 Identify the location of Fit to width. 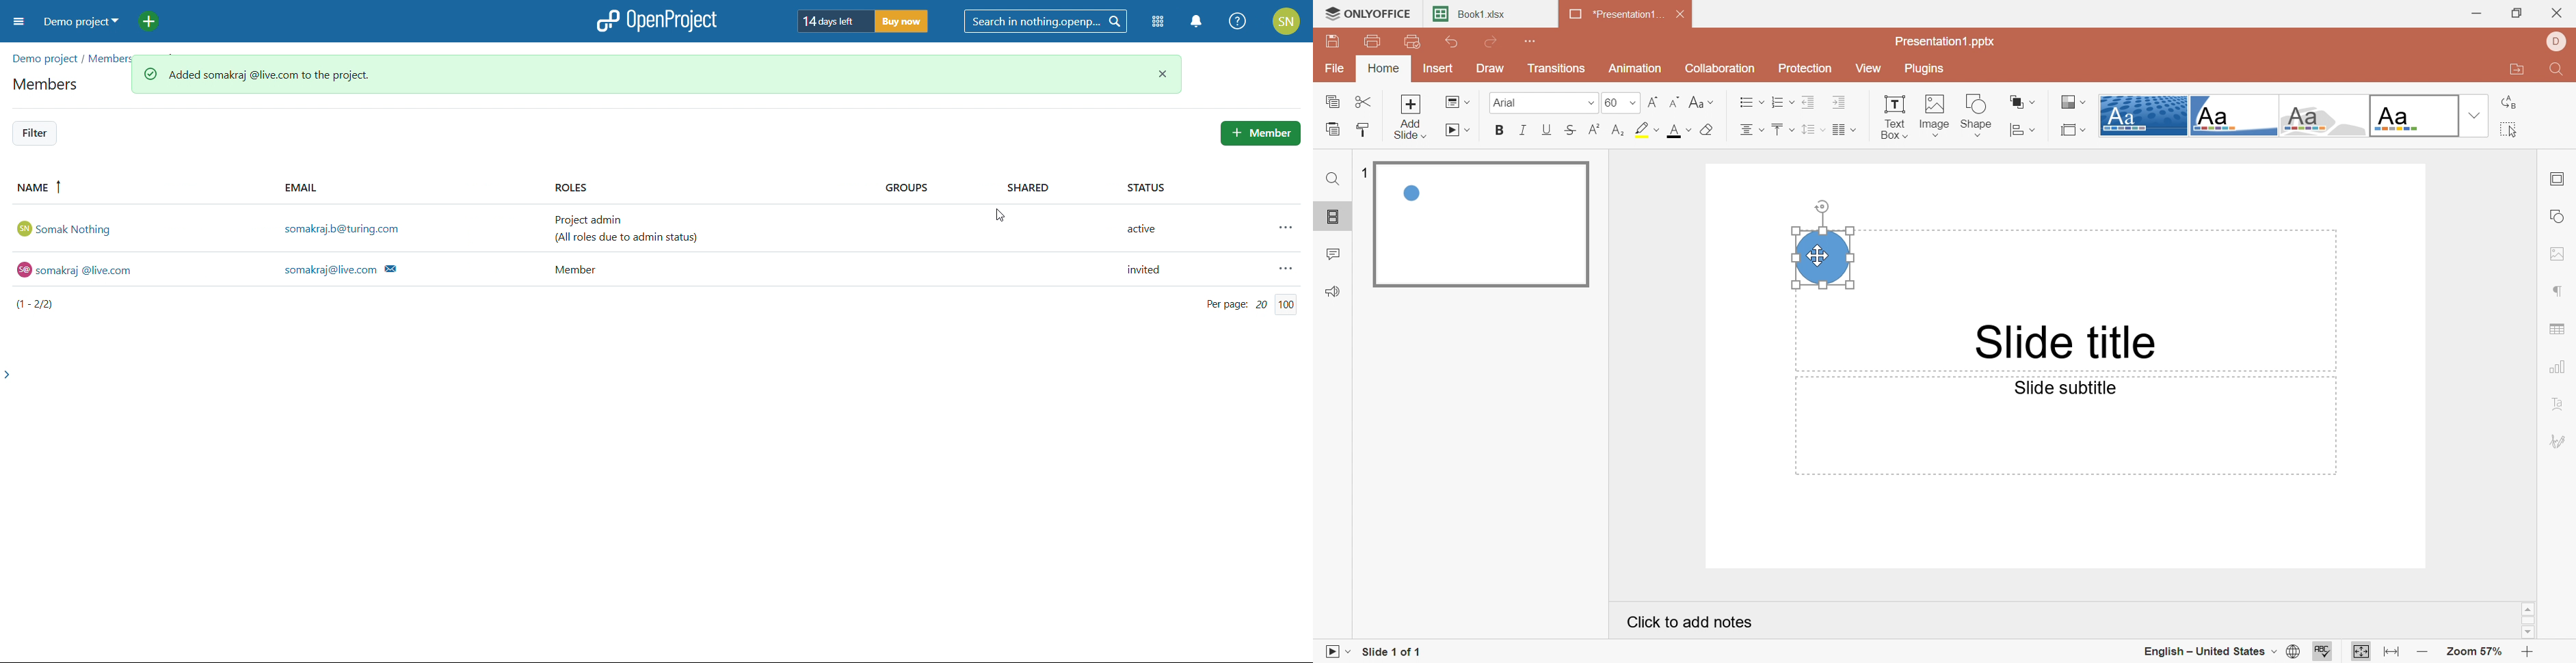
(2392, 654).